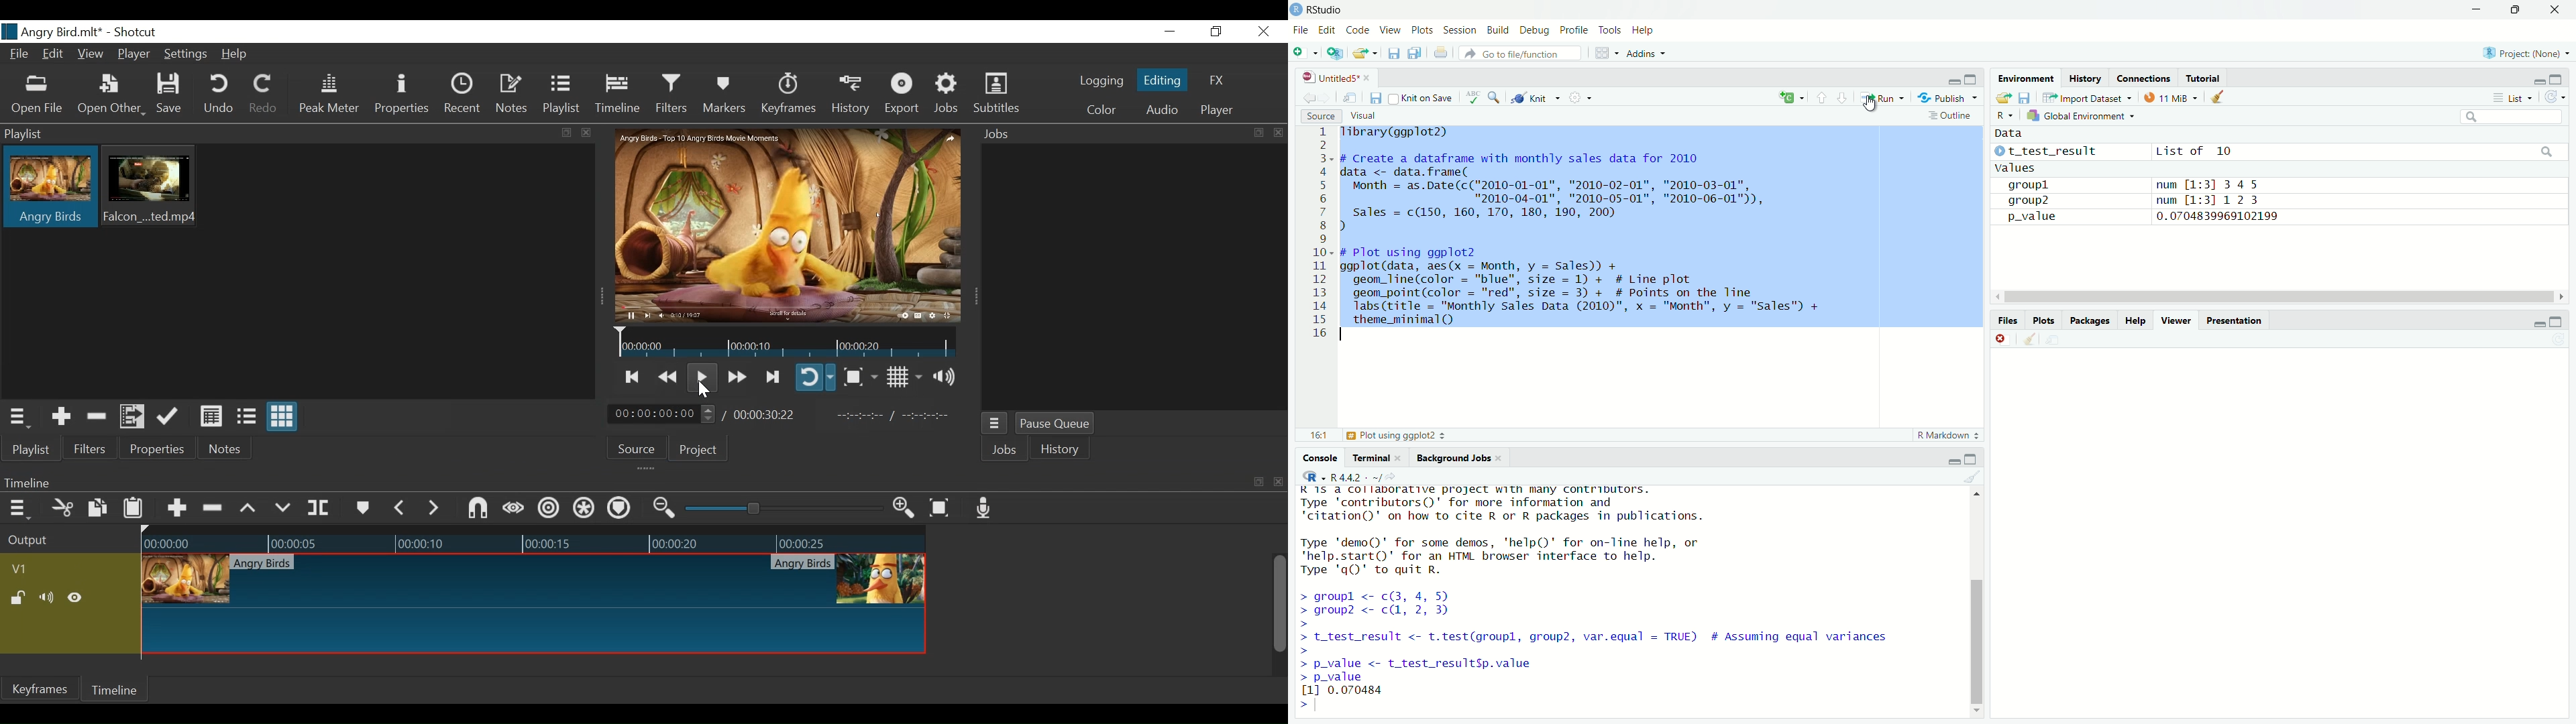  Describe the element at coordinates (1055, 423) in the screenshot. I see `Pause Queue` at that location.